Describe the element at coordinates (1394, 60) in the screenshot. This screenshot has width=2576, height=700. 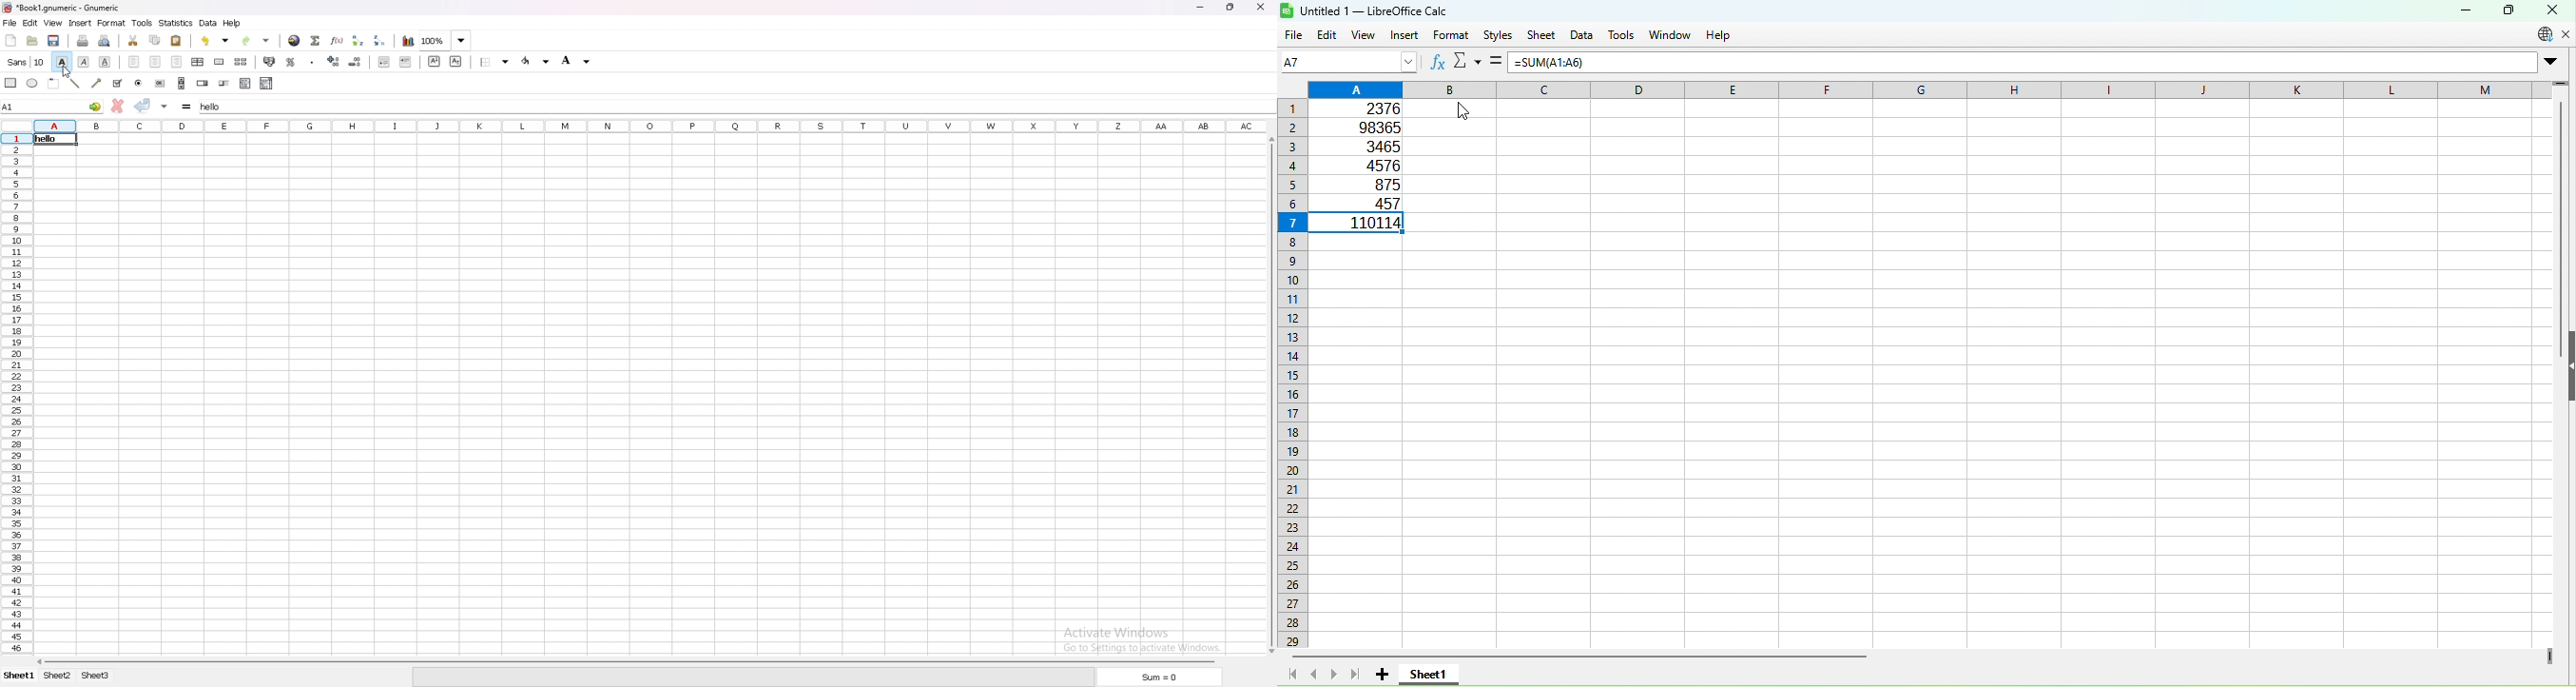
I see `Name box` at that location.